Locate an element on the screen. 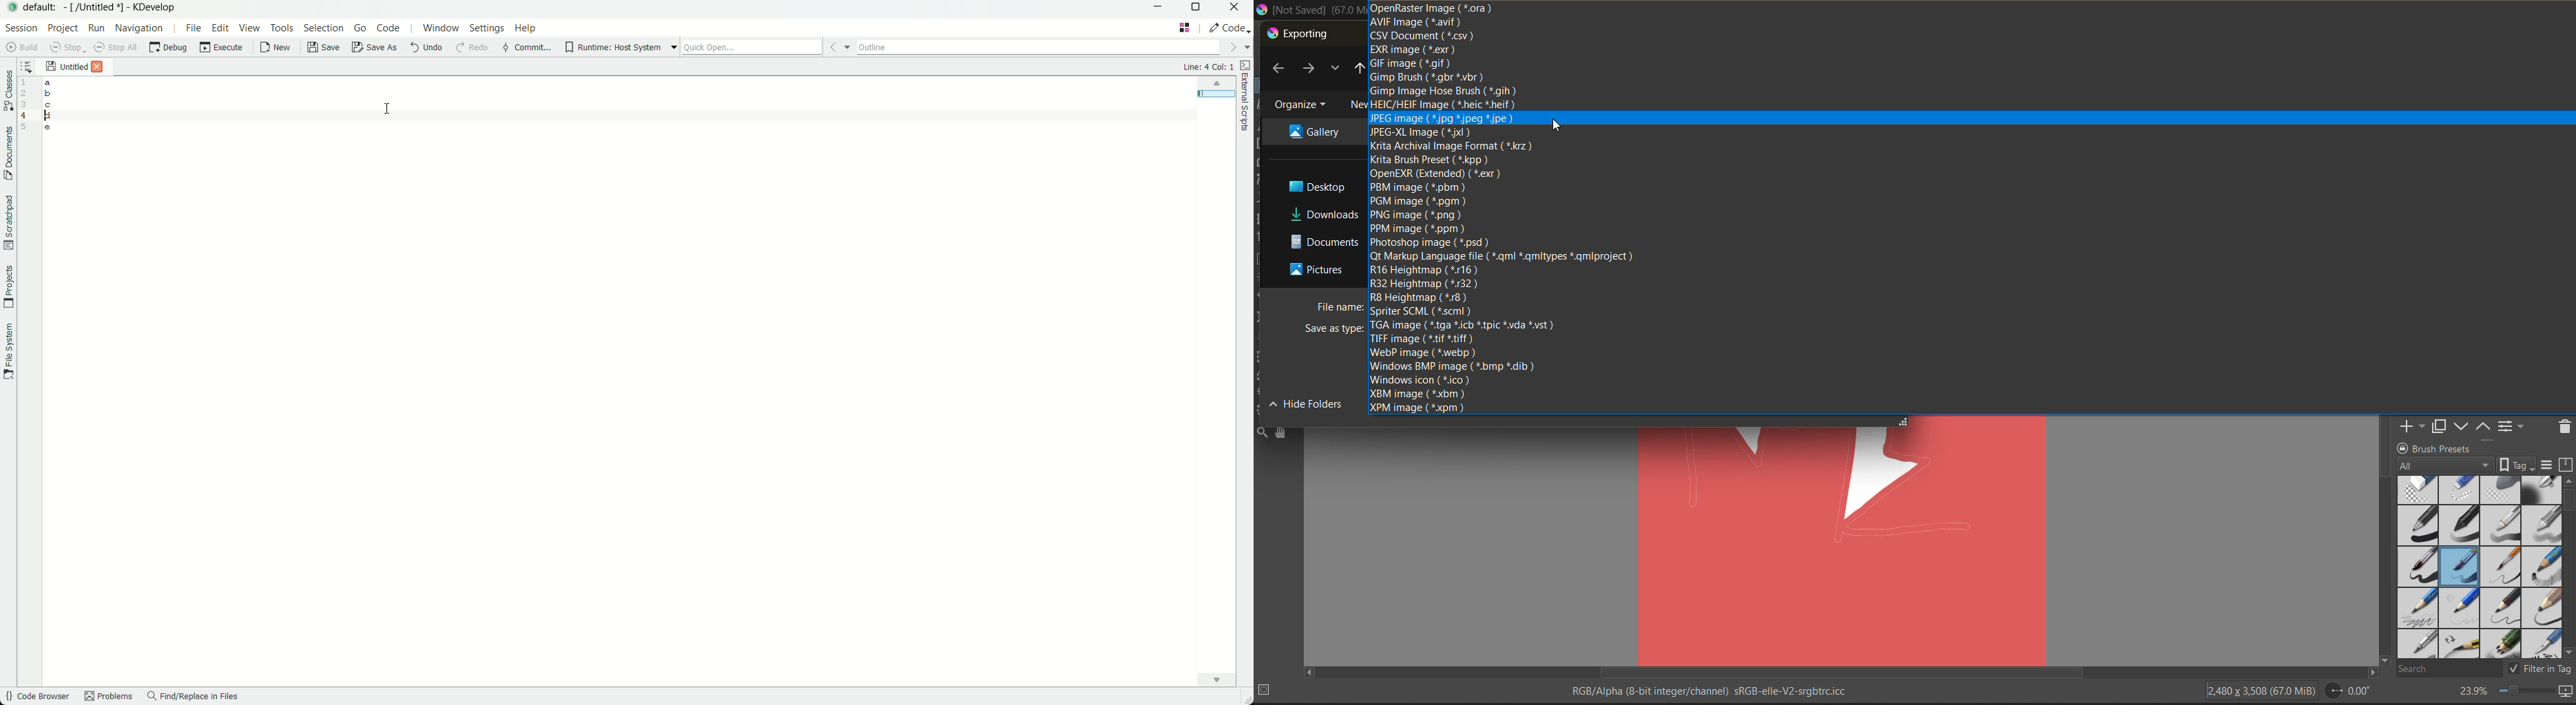 This screenshot has width=2576, height=728. webp image is located at coordinates (1424, 352).